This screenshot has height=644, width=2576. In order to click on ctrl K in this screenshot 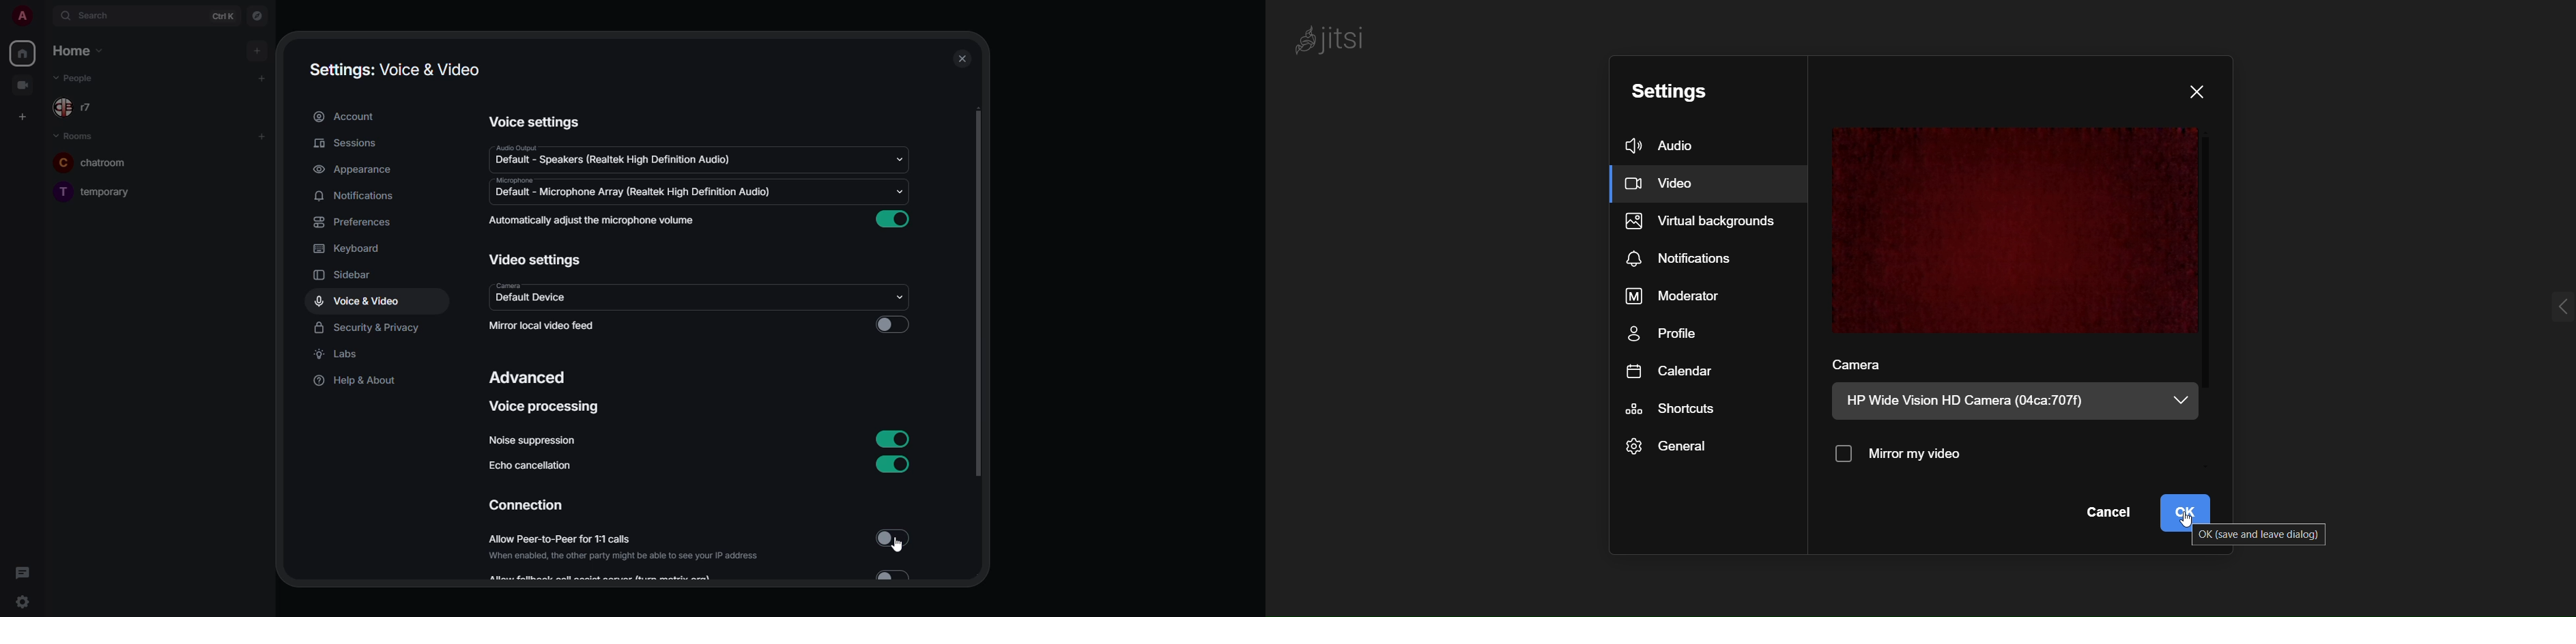, I will do `click(222, 16)`.